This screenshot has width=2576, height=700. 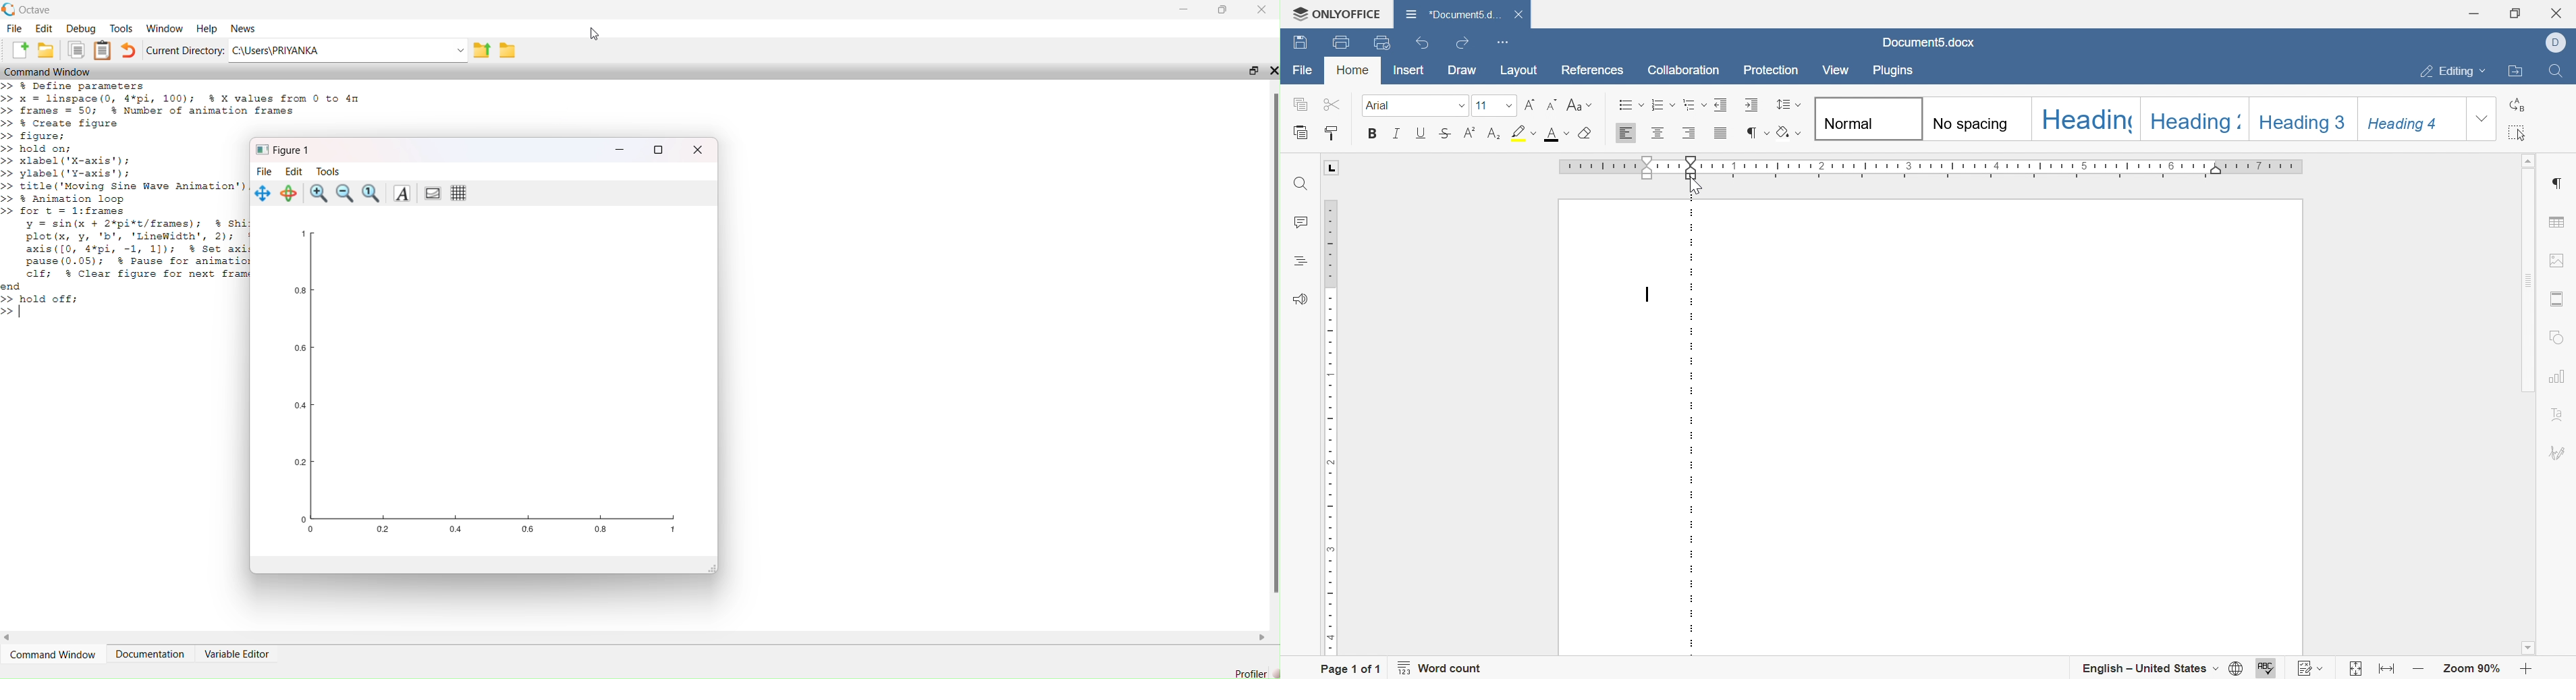 I want to click on open file location, so click(x=2518, y=72).